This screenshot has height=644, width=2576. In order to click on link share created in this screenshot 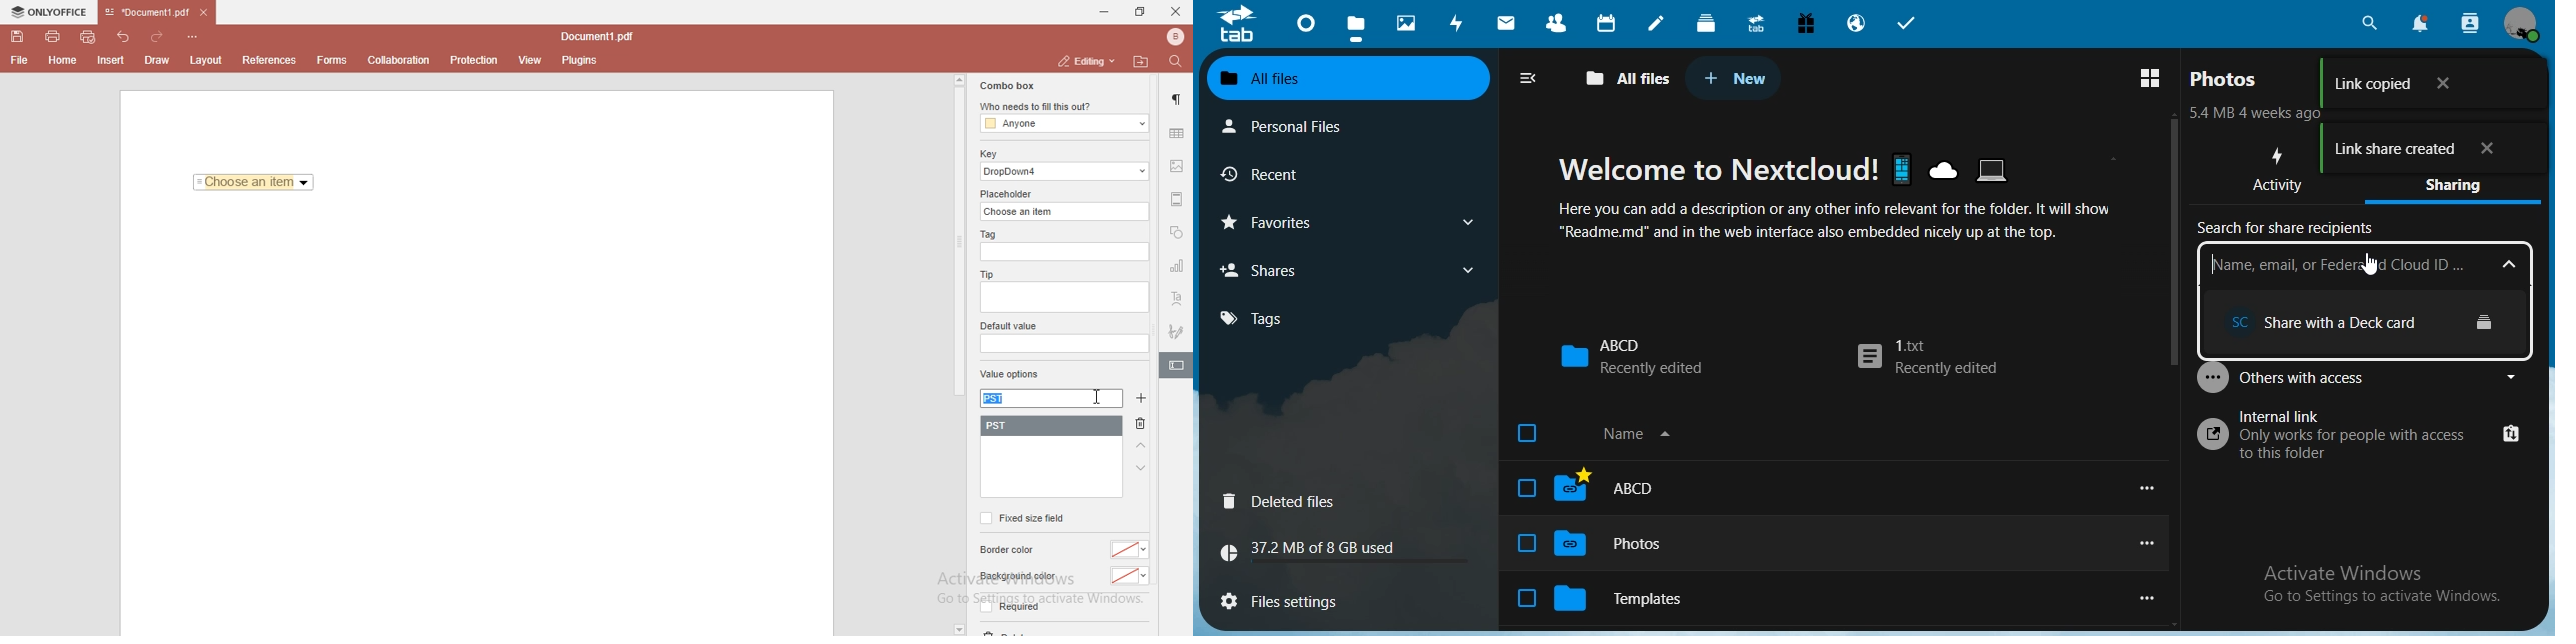, I will do `click(2432, 151)`.